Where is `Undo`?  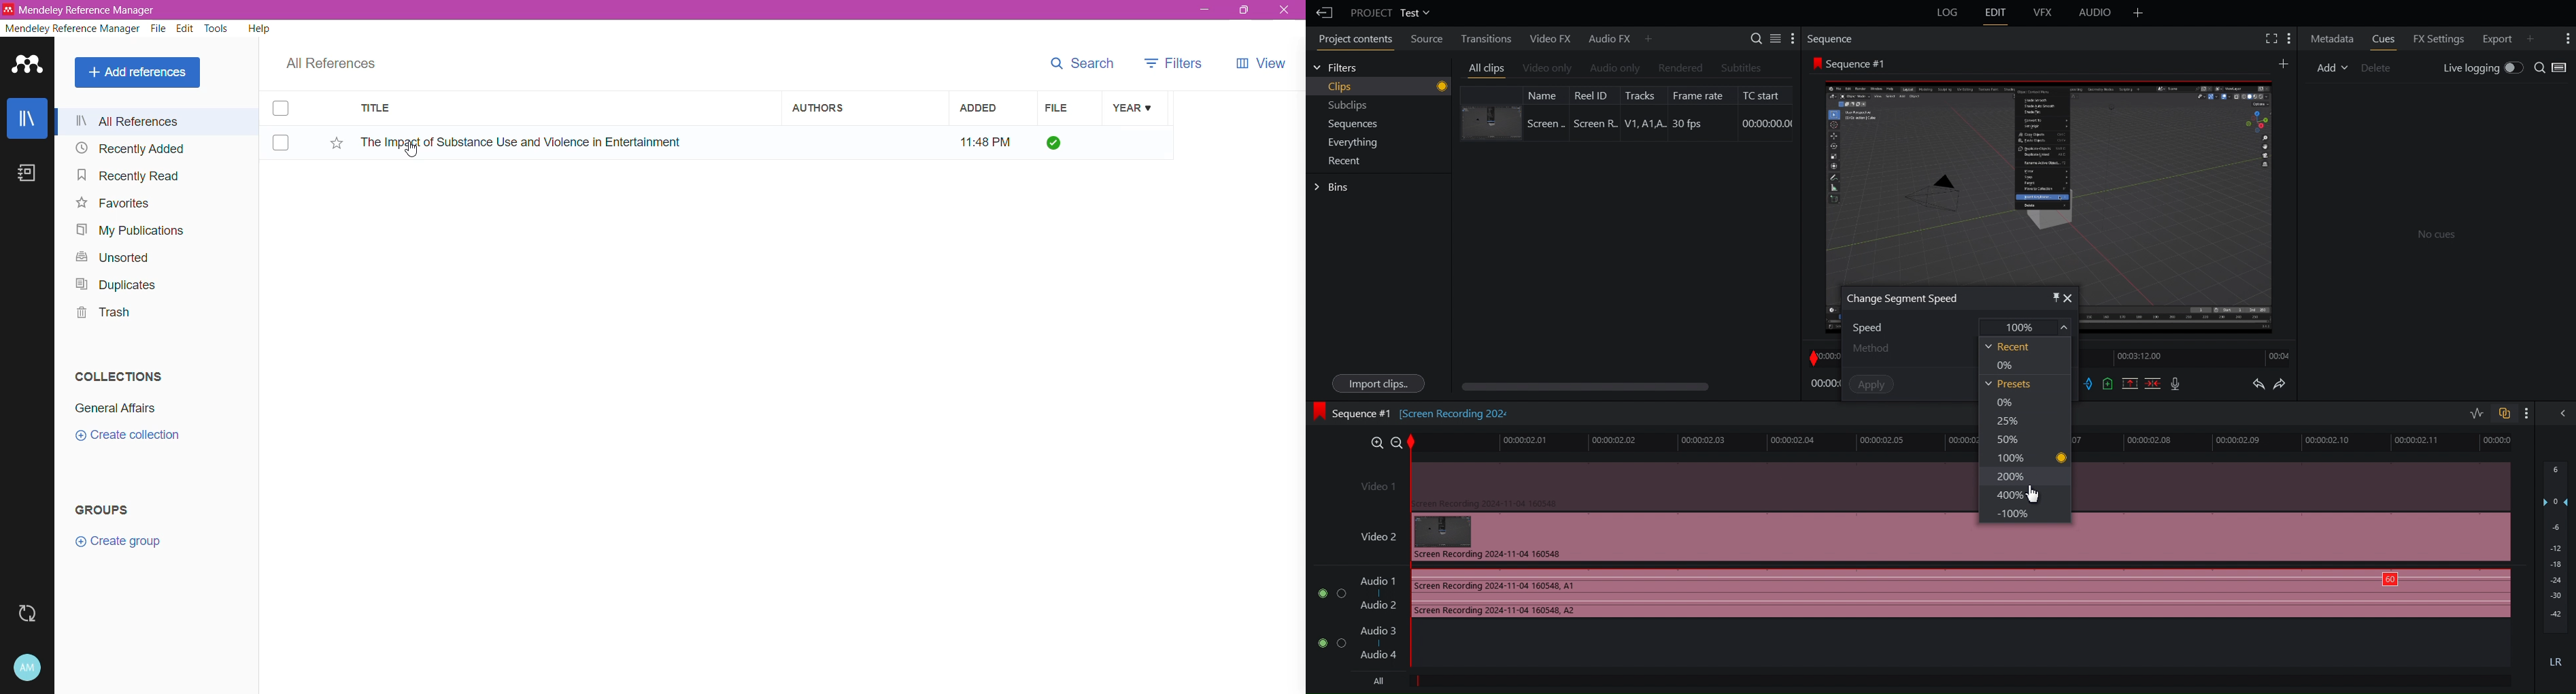
Undo is located at coordinates (2258, 385).